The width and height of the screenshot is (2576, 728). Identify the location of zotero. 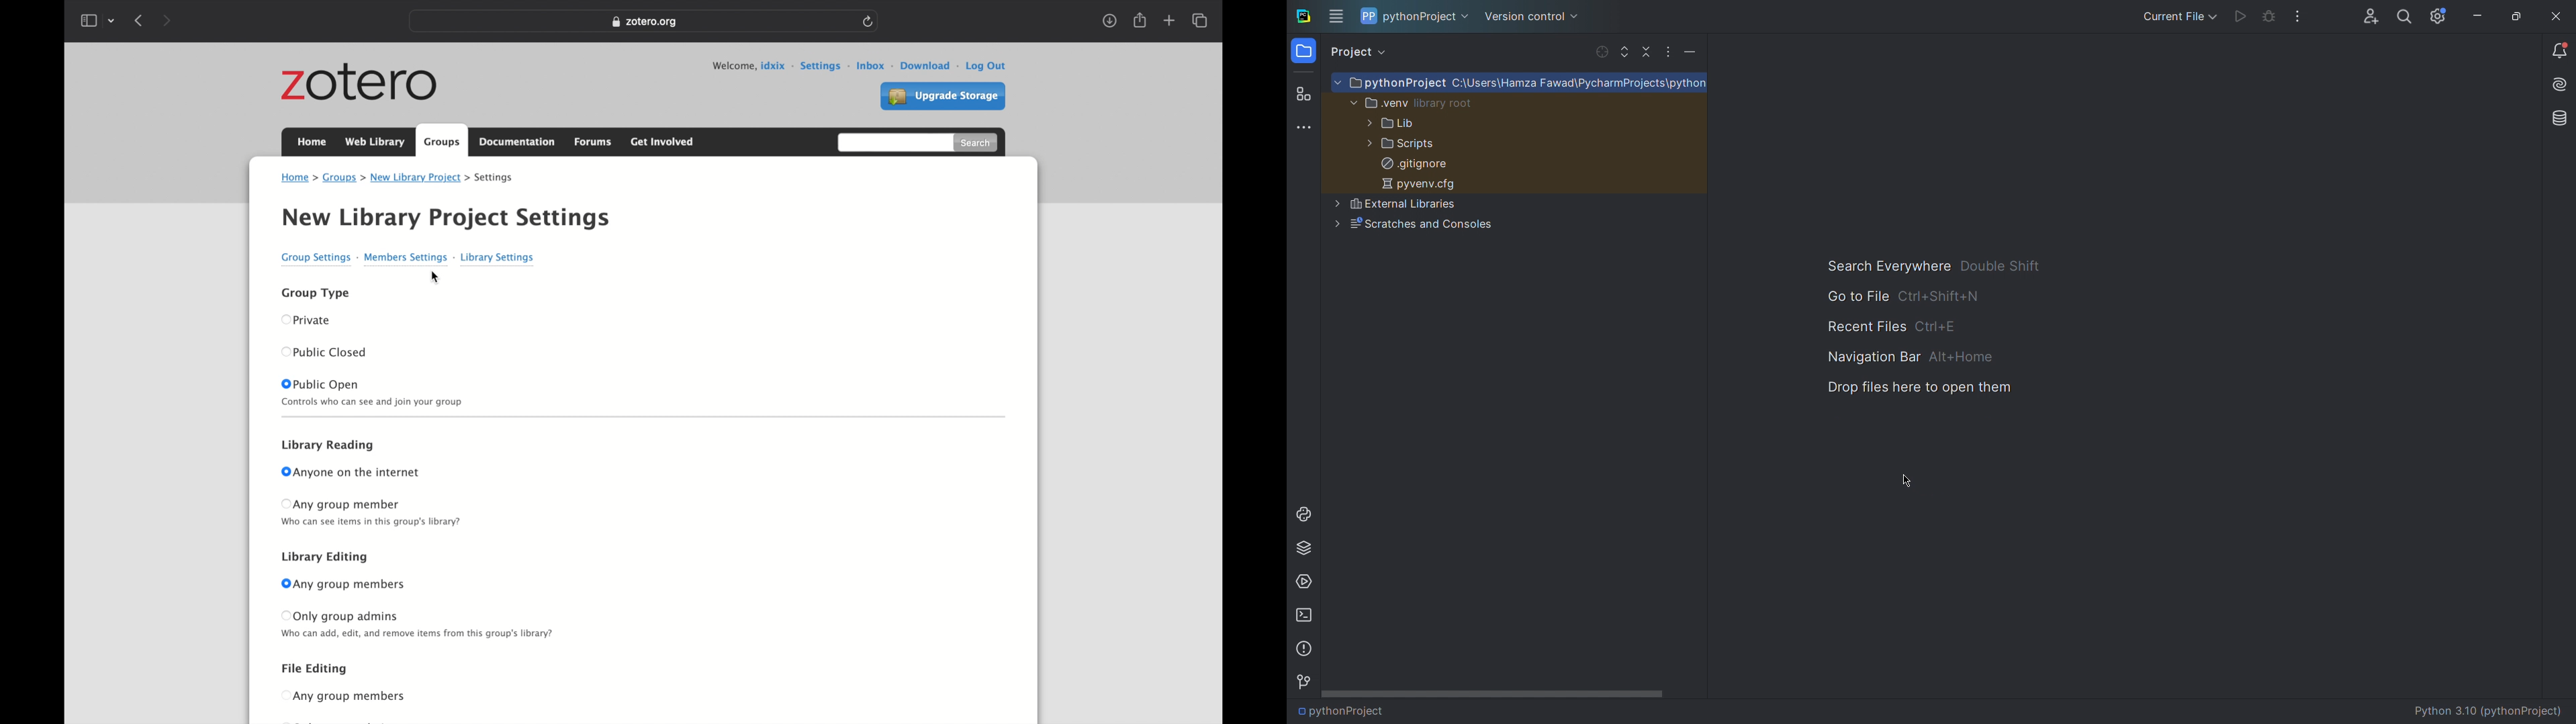
(361, 84).